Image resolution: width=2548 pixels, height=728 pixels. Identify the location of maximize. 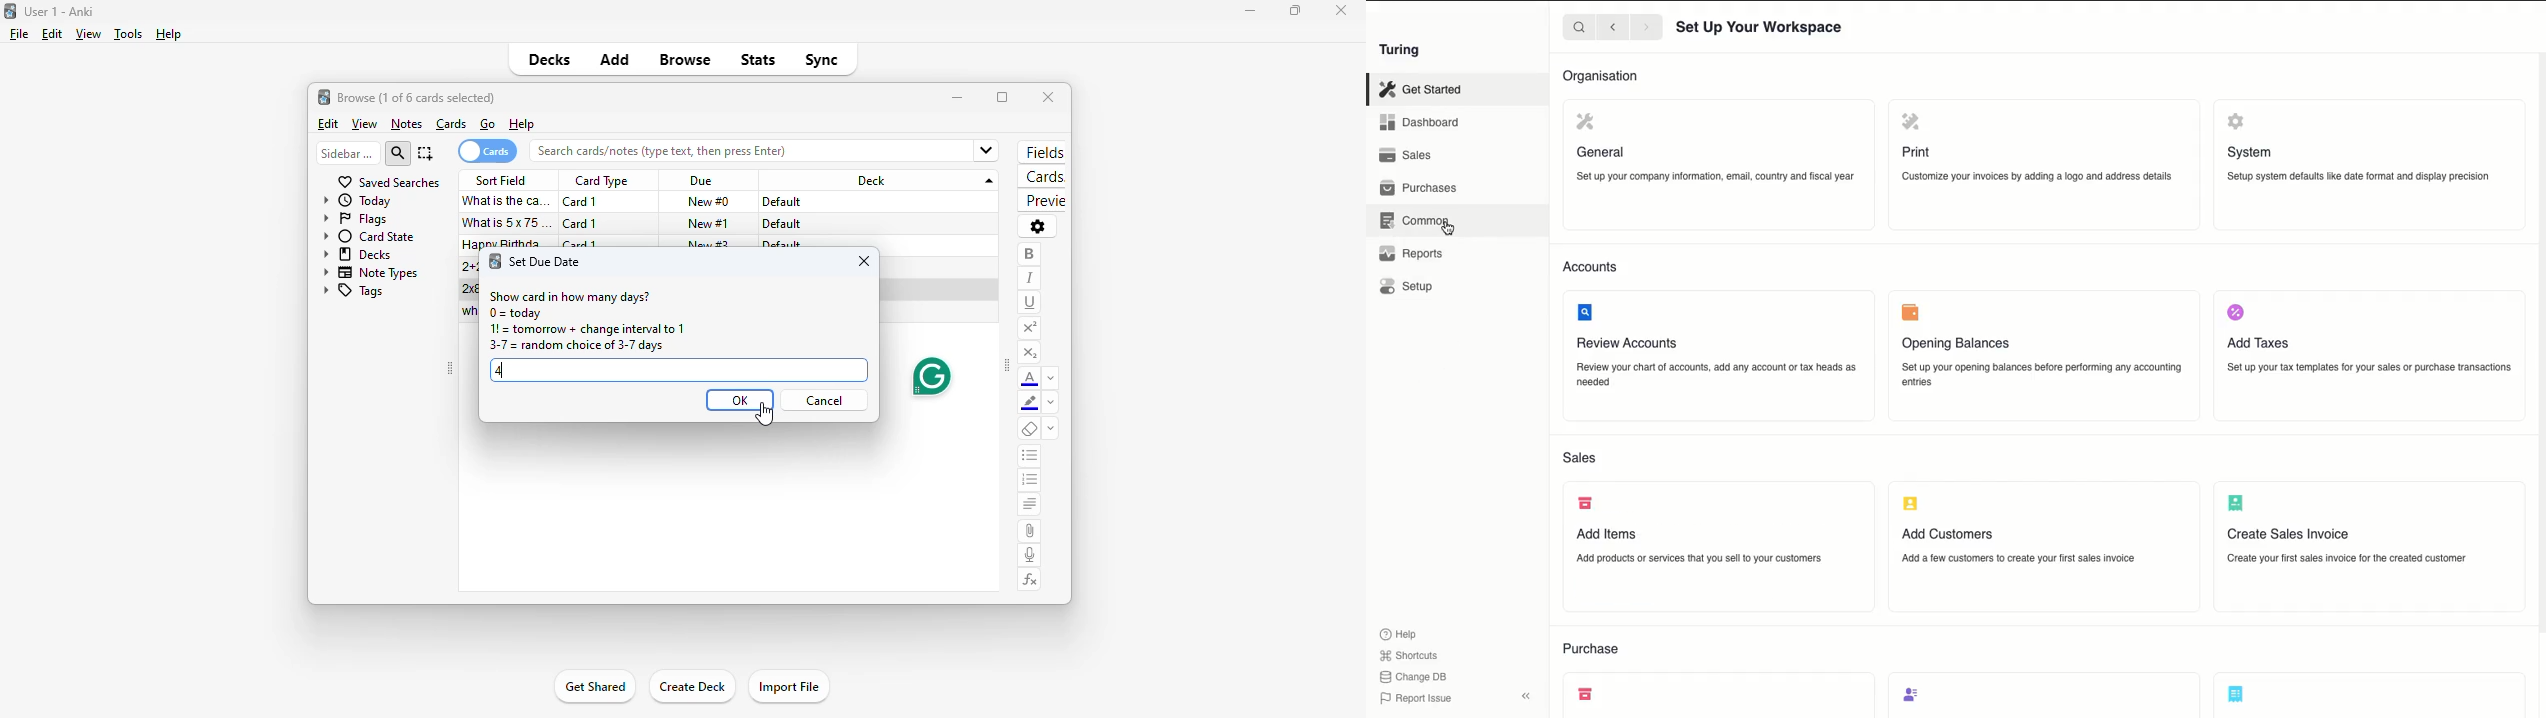
(1294, 12).